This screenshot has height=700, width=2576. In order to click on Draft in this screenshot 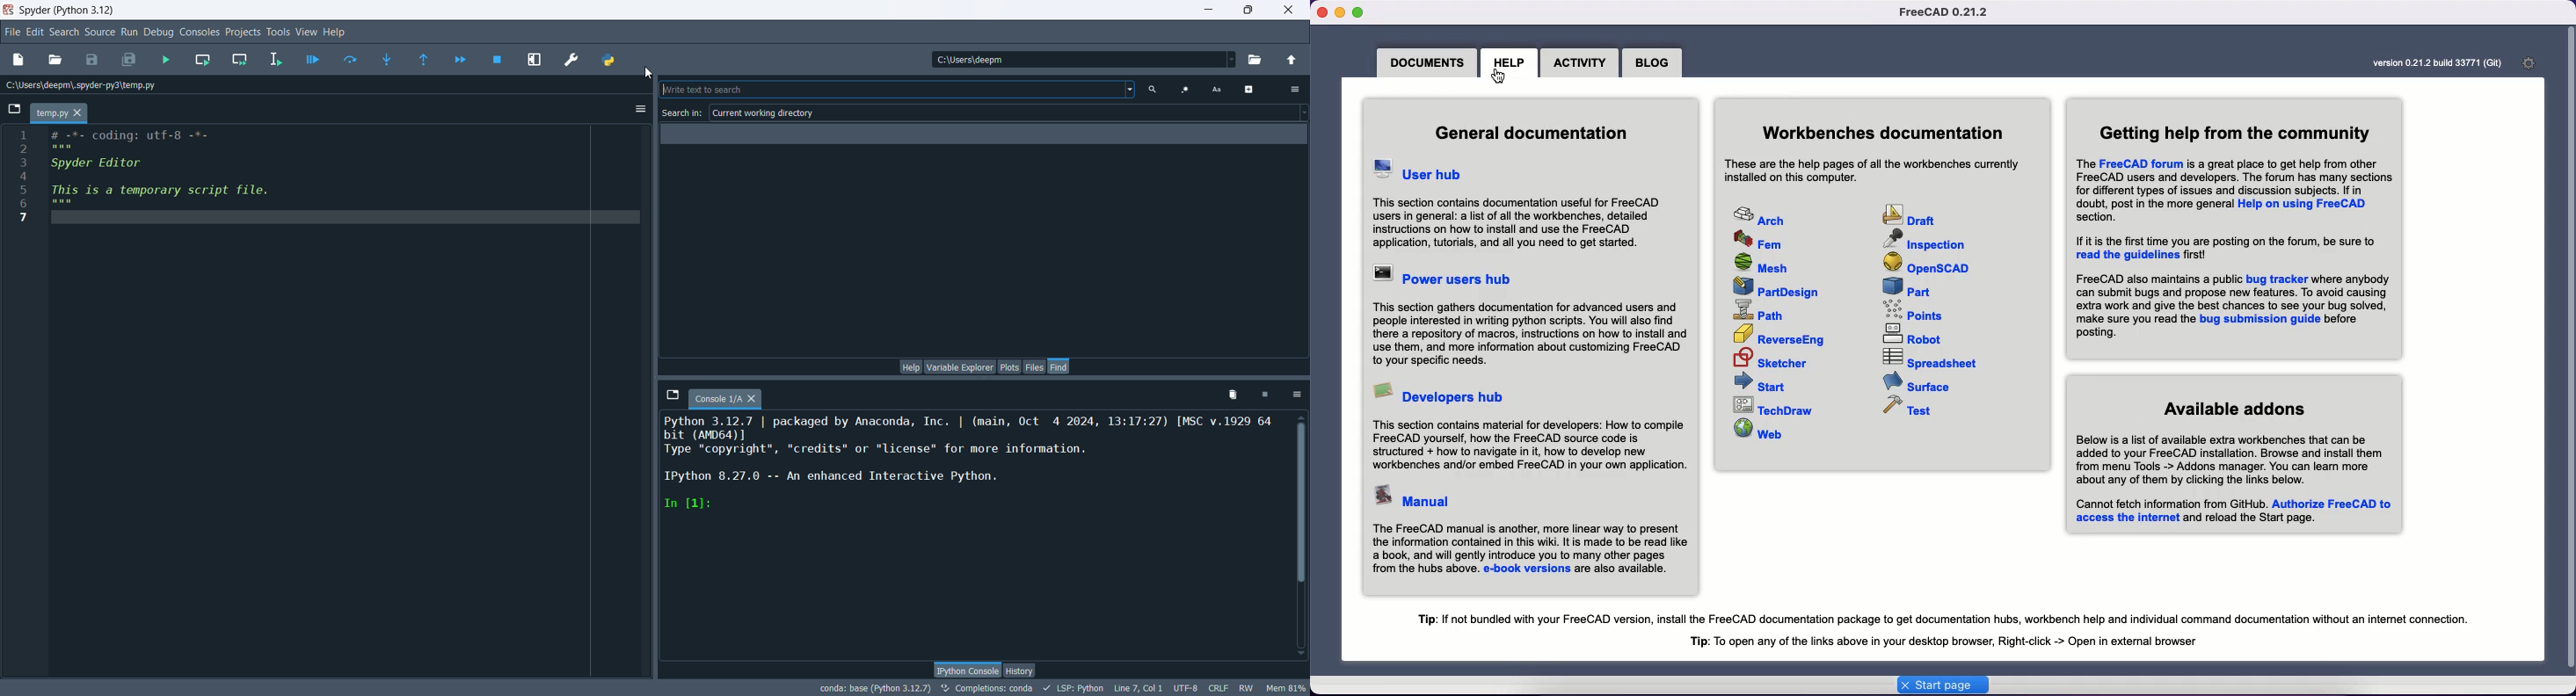, I will do `click(1911, 214)`.